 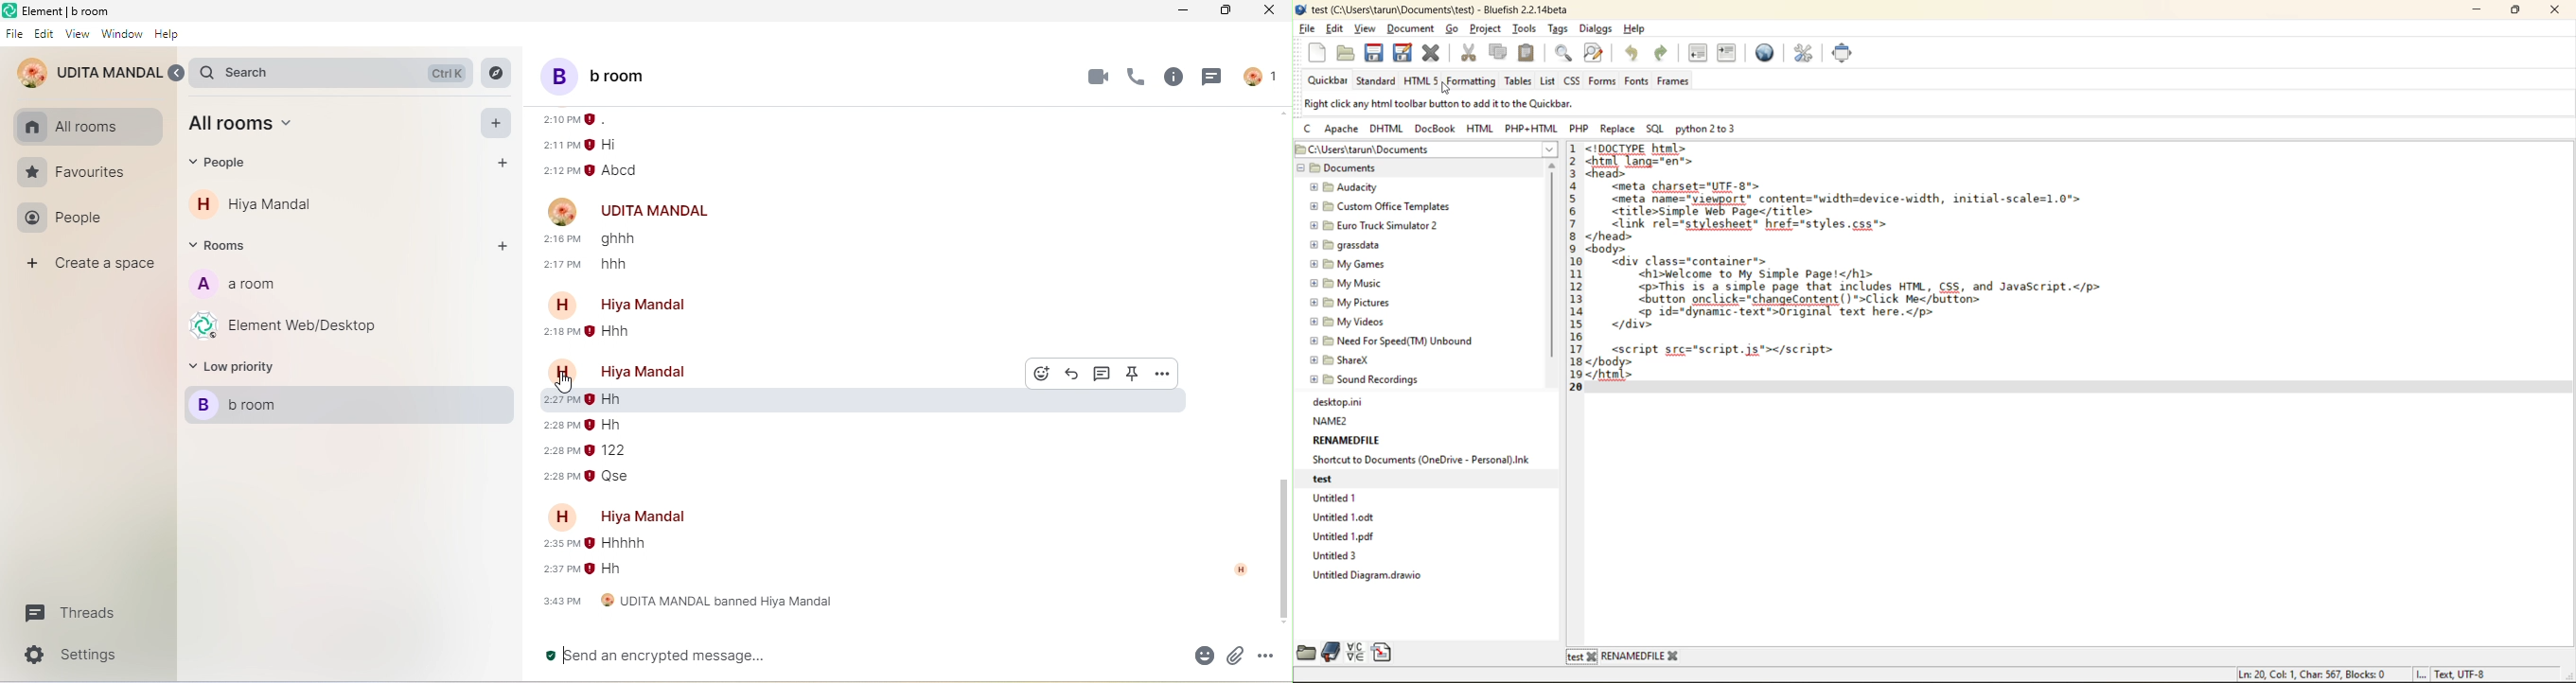 I want to click on help, so click(x=1636, y=30).